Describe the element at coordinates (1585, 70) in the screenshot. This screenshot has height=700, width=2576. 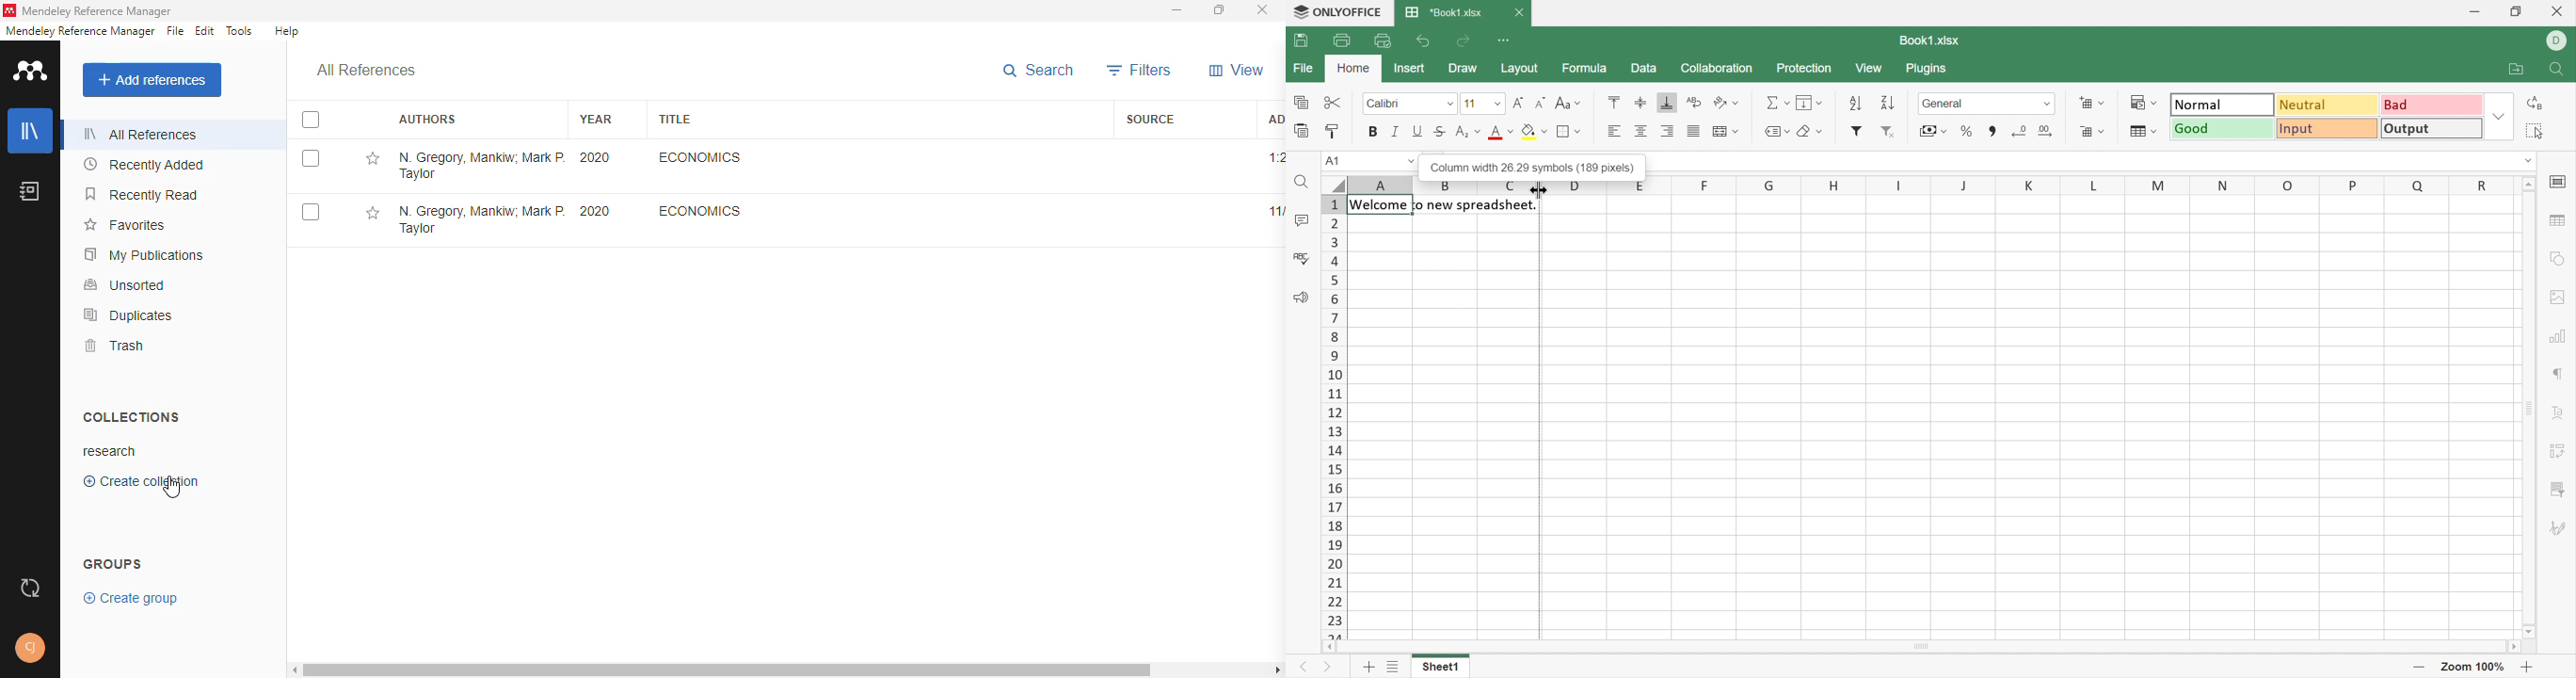
I see `Formula` at that location.